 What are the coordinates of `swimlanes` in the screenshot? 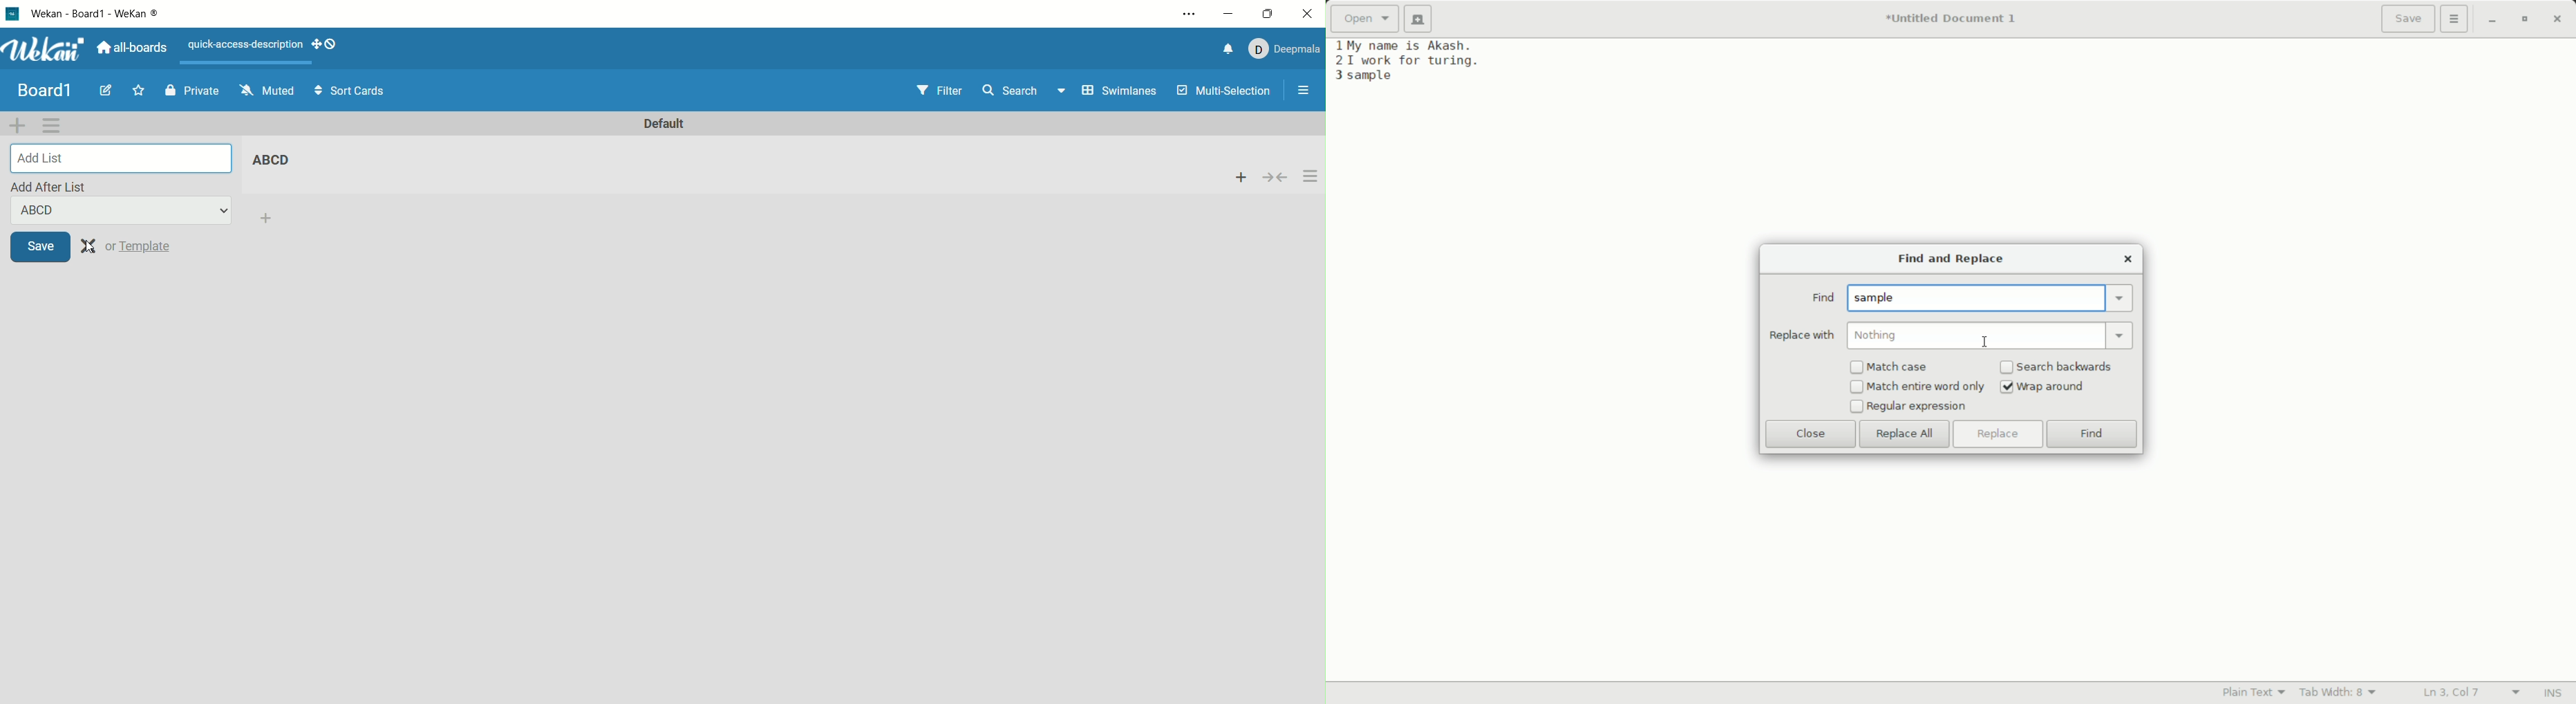 It's located at (1118, 93).